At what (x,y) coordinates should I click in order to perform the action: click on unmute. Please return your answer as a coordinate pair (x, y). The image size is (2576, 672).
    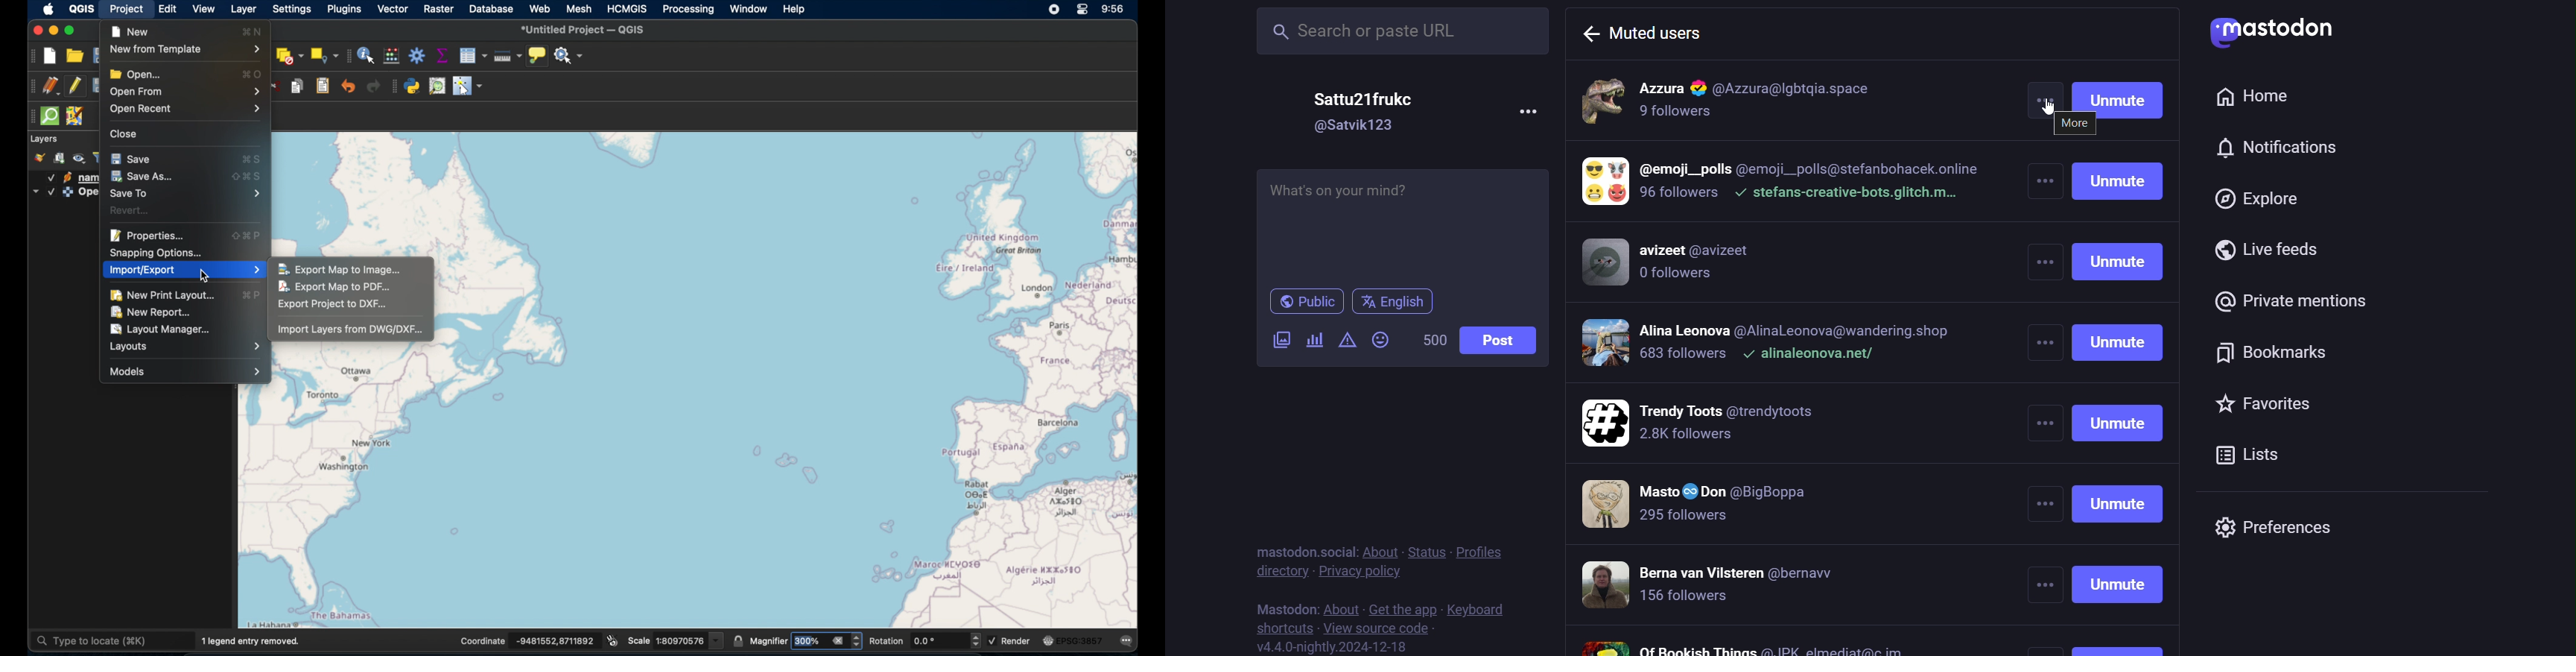
    Looking at the image, I should click on (2122, 407).